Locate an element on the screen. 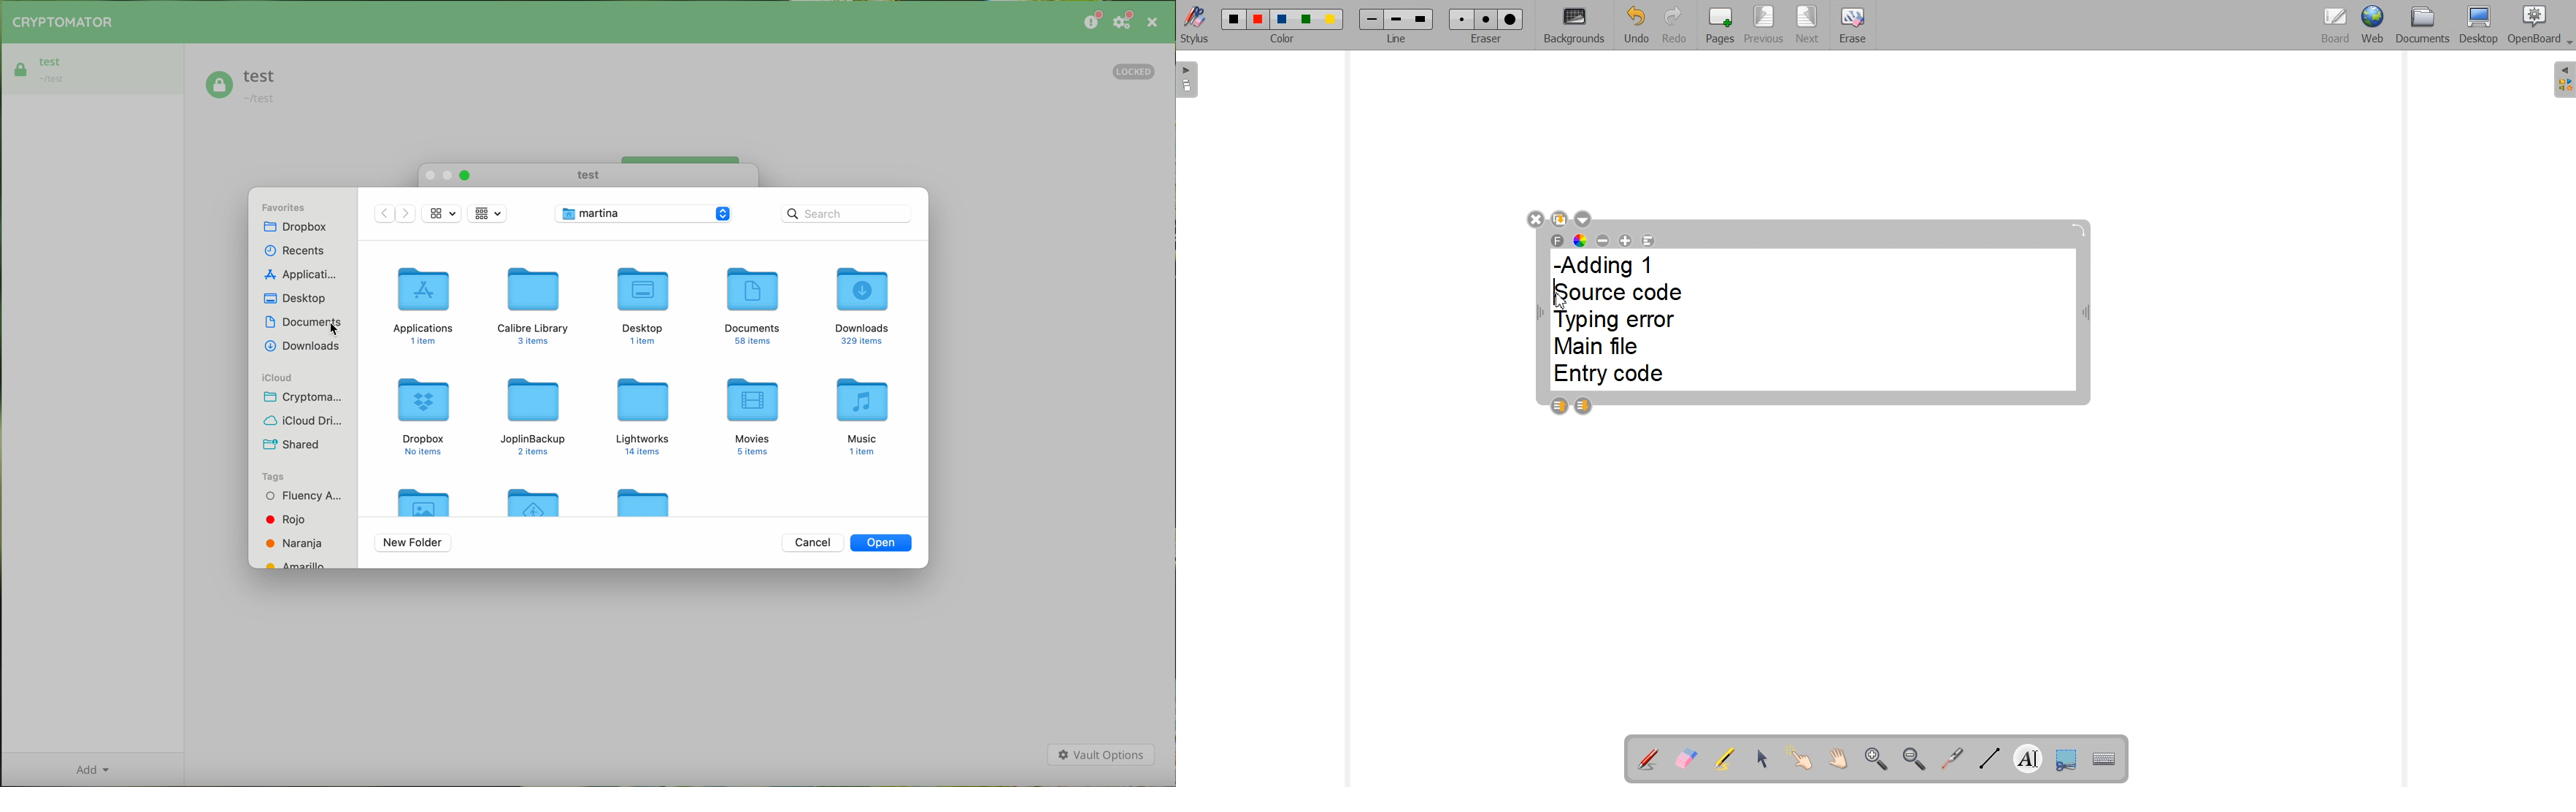  Text Alignment is located at coordinates (1648, 241).